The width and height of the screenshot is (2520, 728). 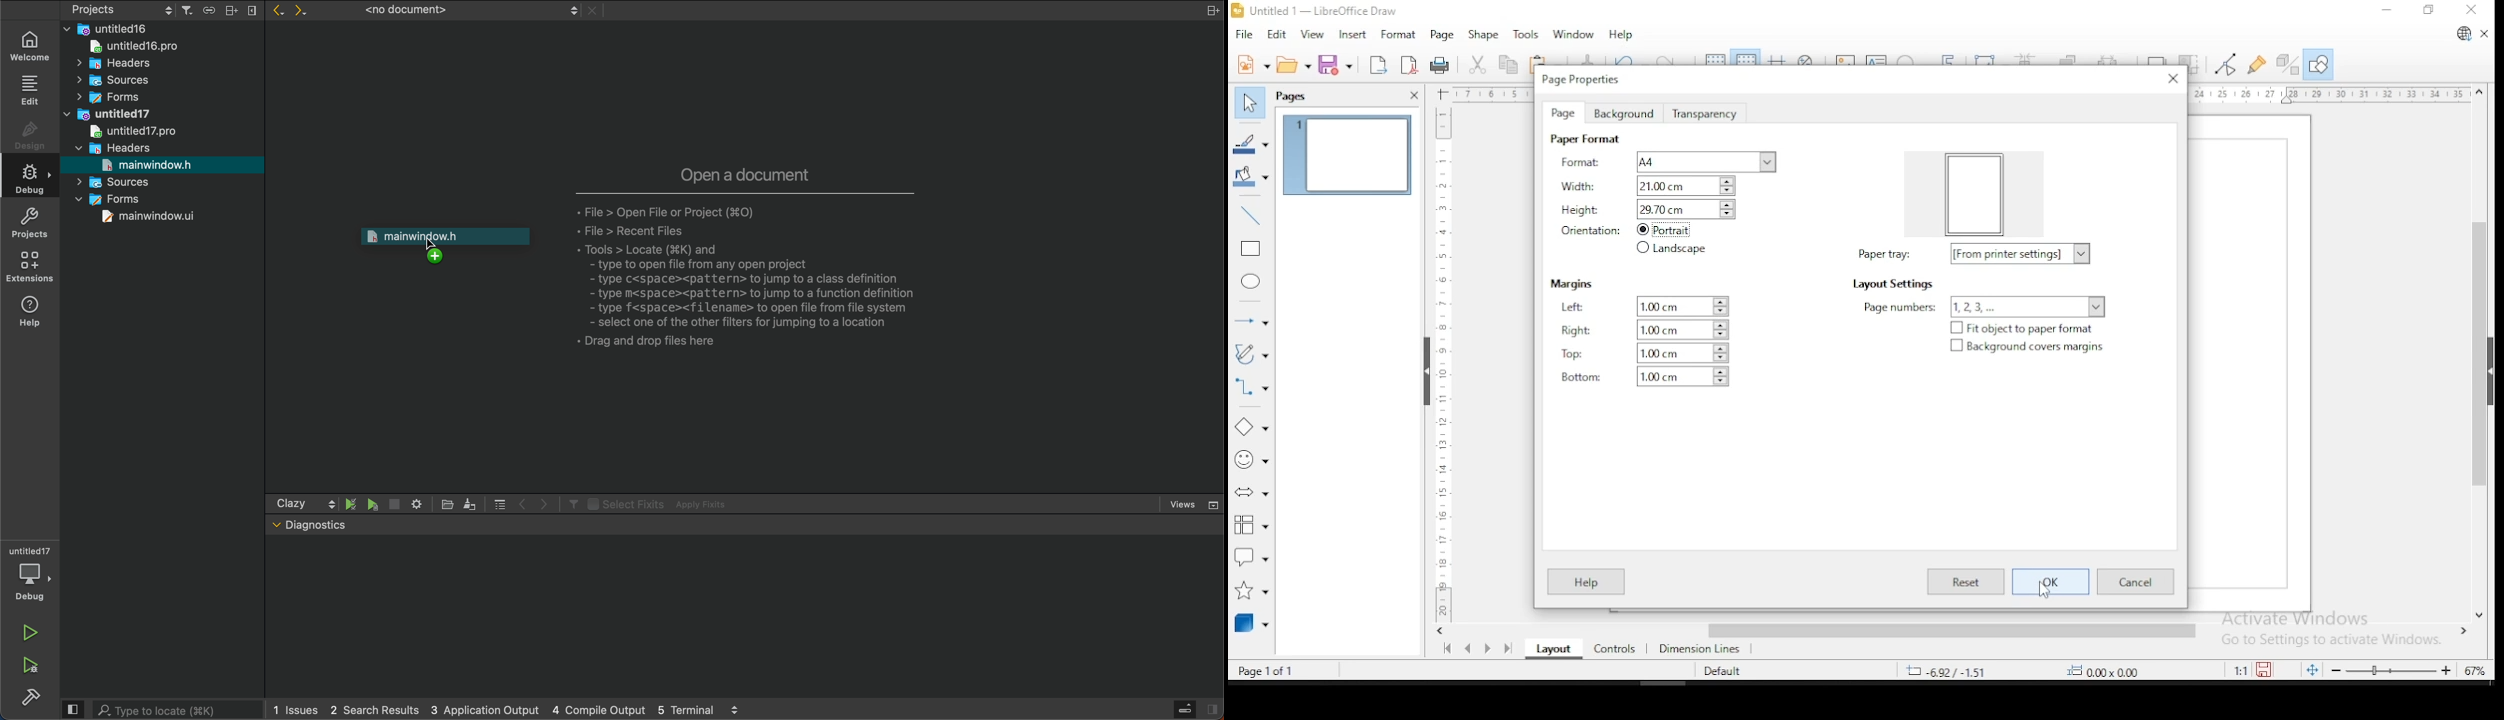 What do you see at coordinates (1643, 377) in the screenshot?
I see `bottom margin settings` at bounding box center [1643, 377].